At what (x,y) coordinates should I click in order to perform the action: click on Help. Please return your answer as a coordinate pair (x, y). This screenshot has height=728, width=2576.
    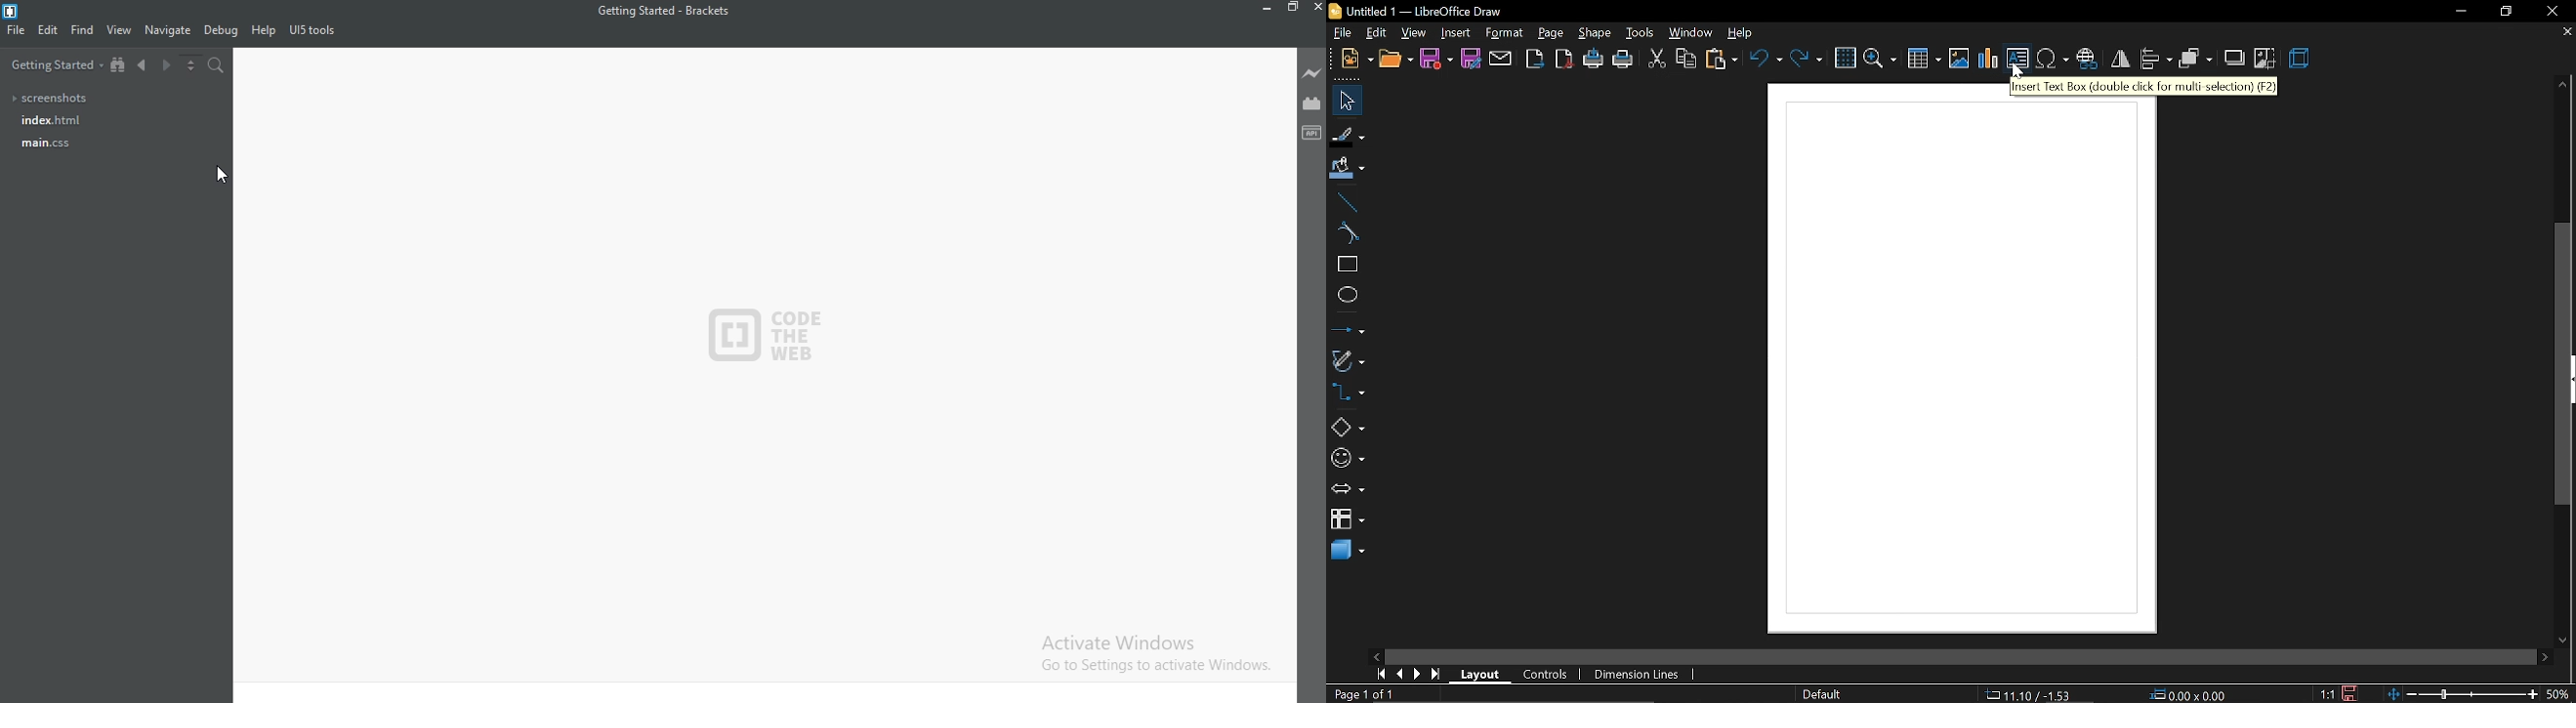
    Looking at the image, I should click on (263, 31).